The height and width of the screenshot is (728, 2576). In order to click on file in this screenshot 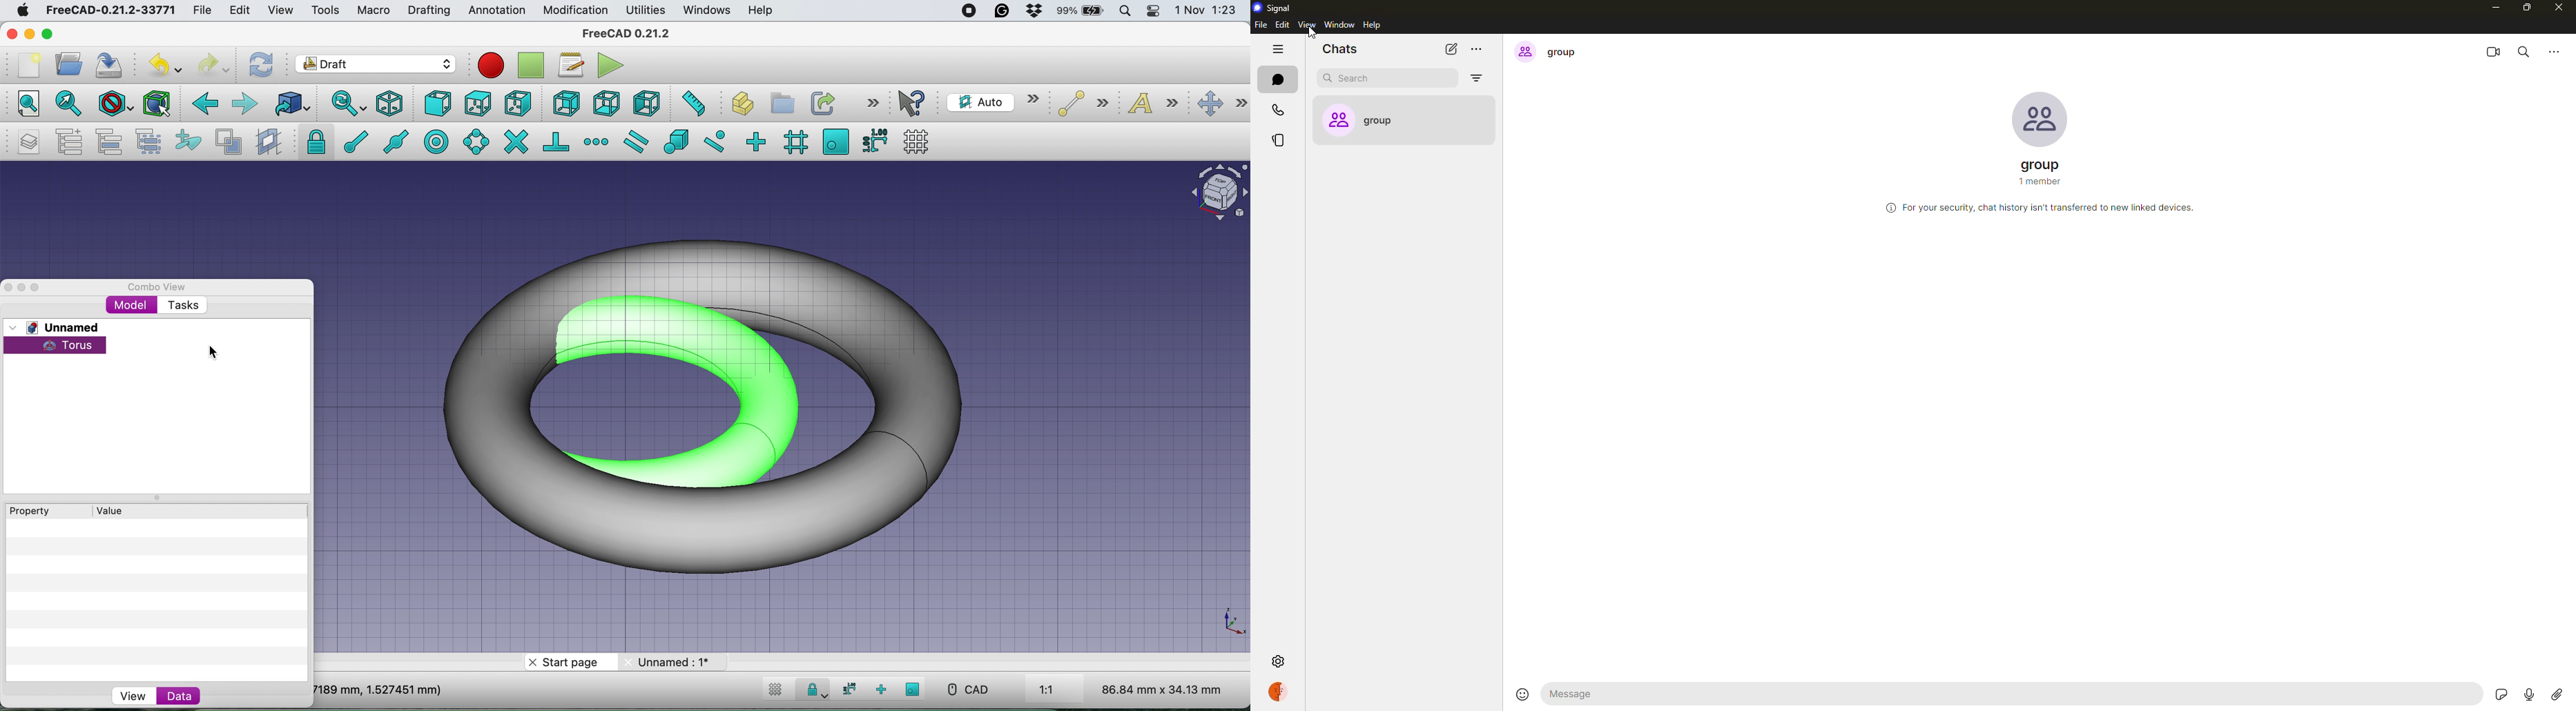, I will do `click(206, 10)`.